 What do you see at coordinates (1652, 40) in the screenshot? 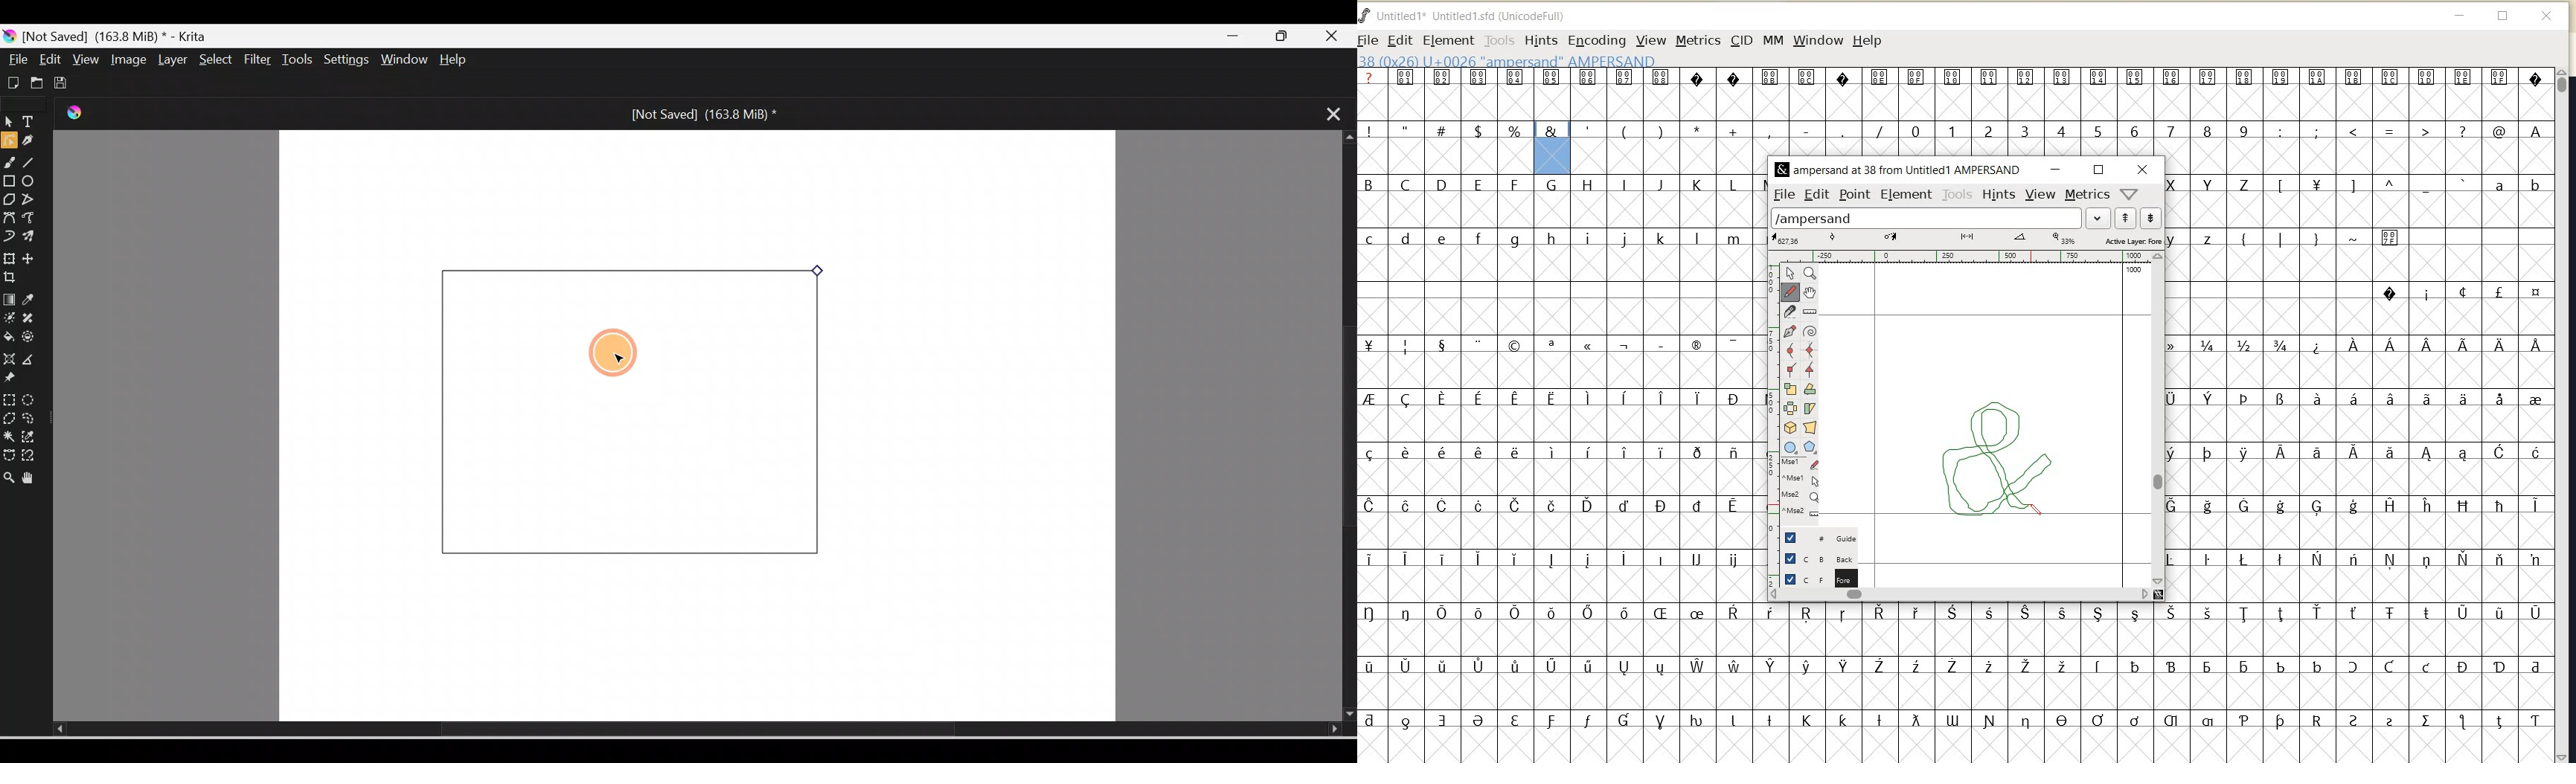
I see `VIEW` at bounding box center [1652, 40].